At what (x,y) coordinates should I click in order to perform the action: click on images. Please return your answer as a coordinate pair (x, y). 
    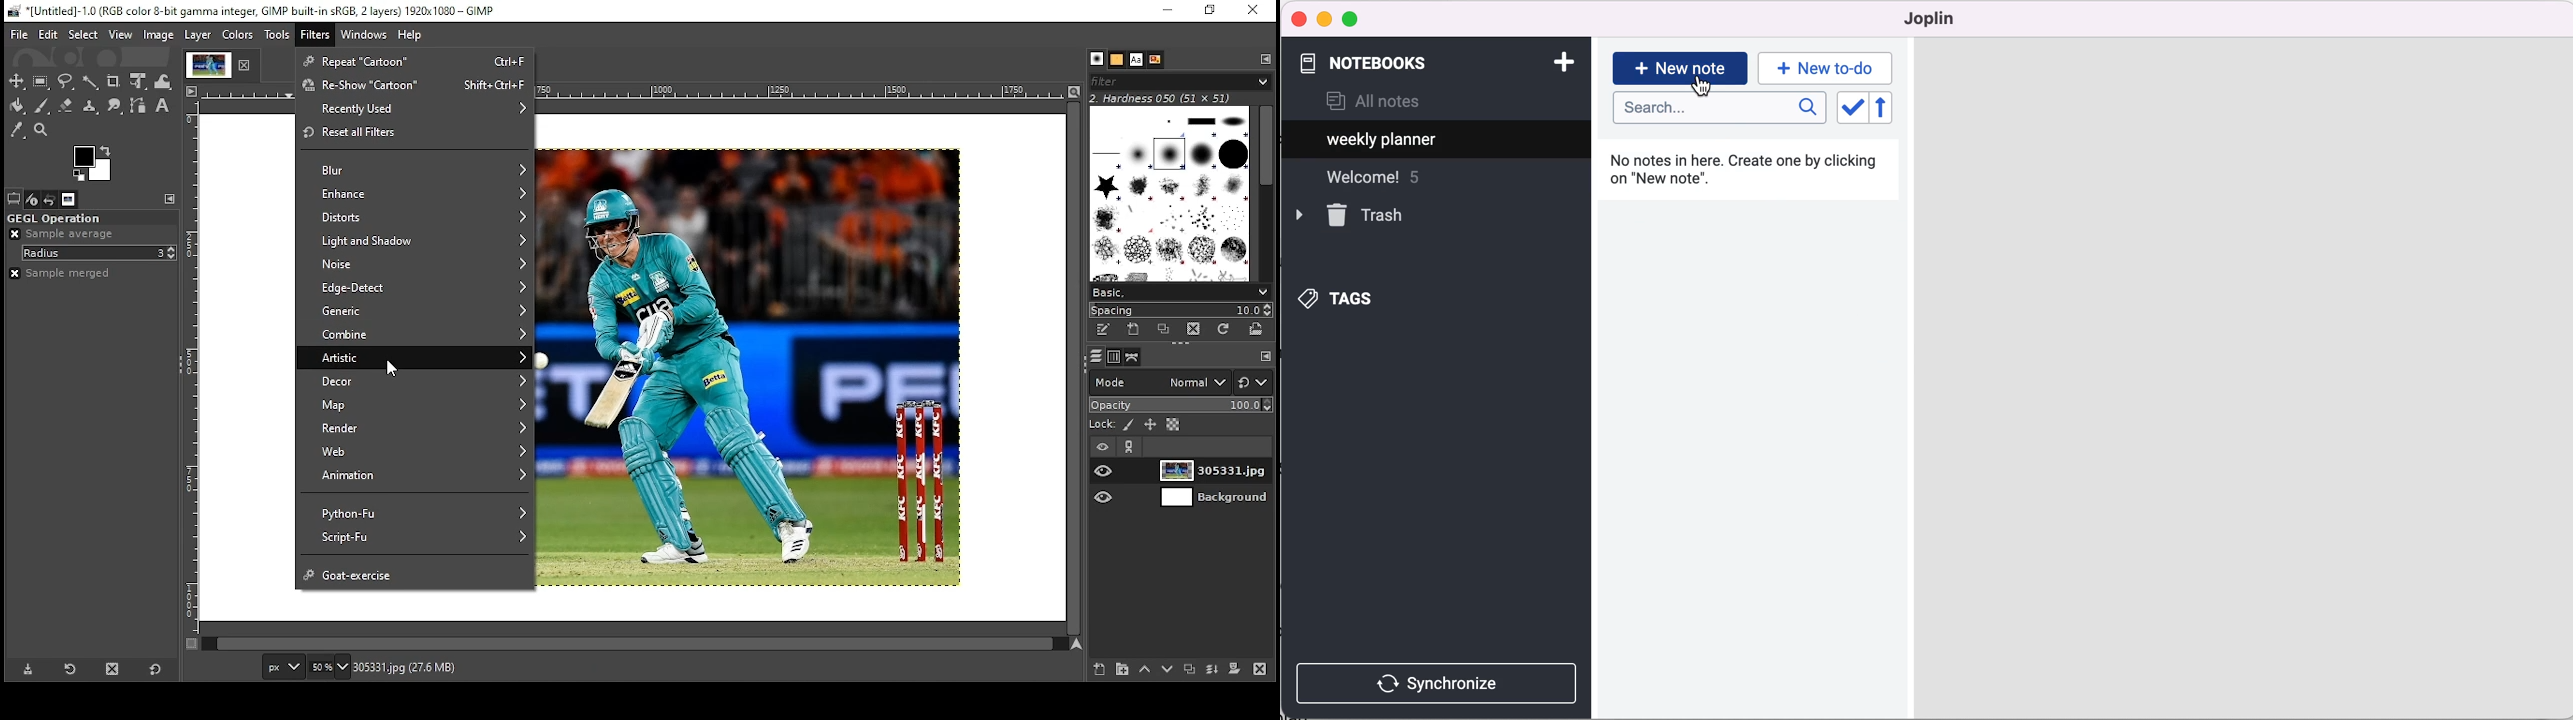
    Looking at the image, I should click on (69, 200).